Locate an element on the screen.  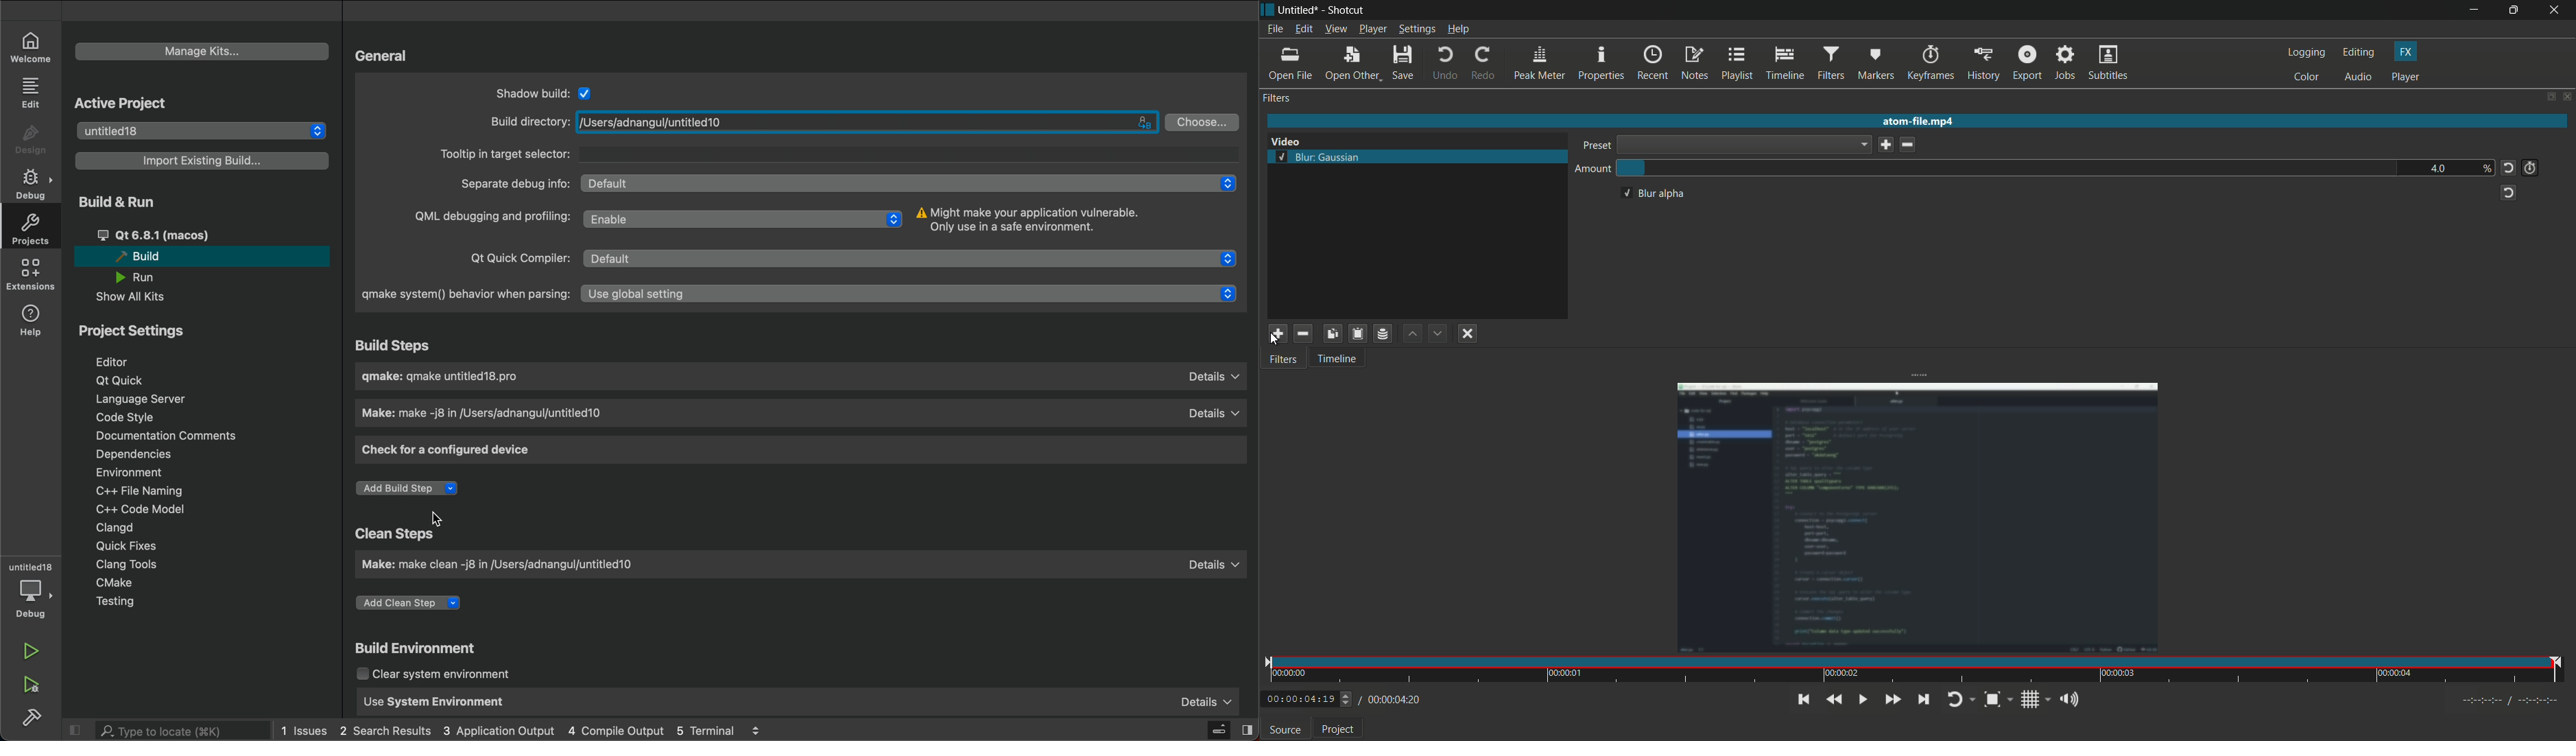
logging is located at coordinates (2306, 52).